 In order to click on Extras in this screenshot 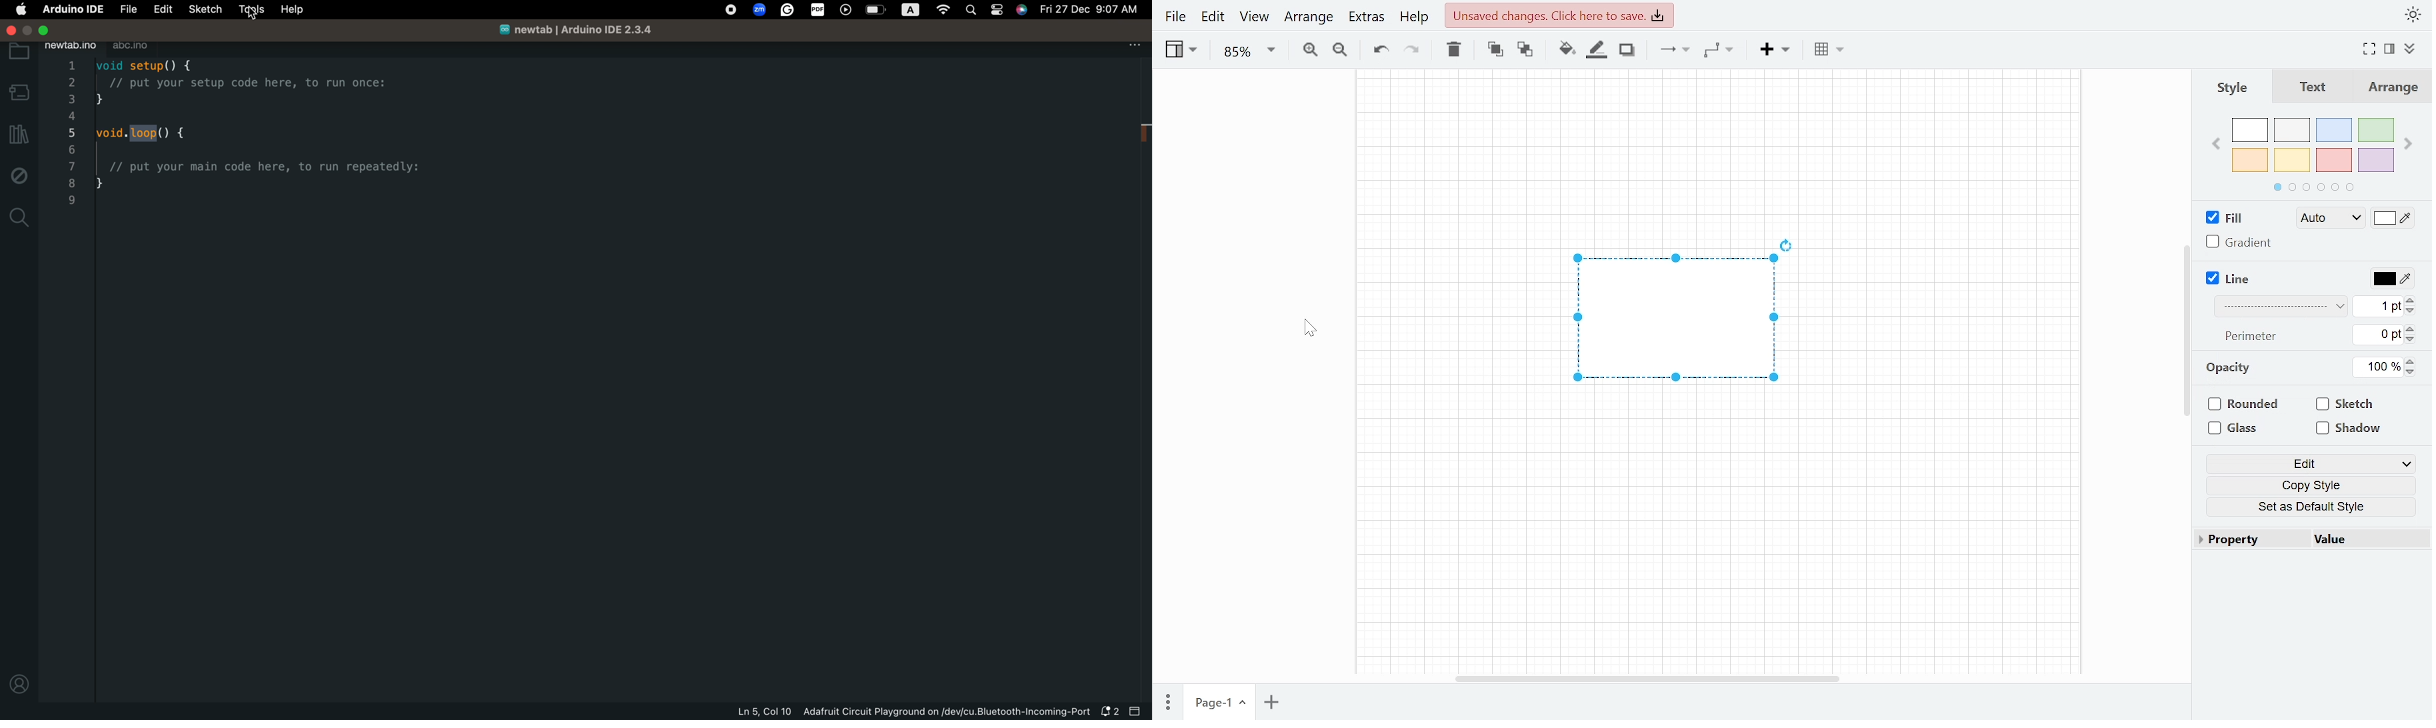, I will do `click(1365, 19)`.